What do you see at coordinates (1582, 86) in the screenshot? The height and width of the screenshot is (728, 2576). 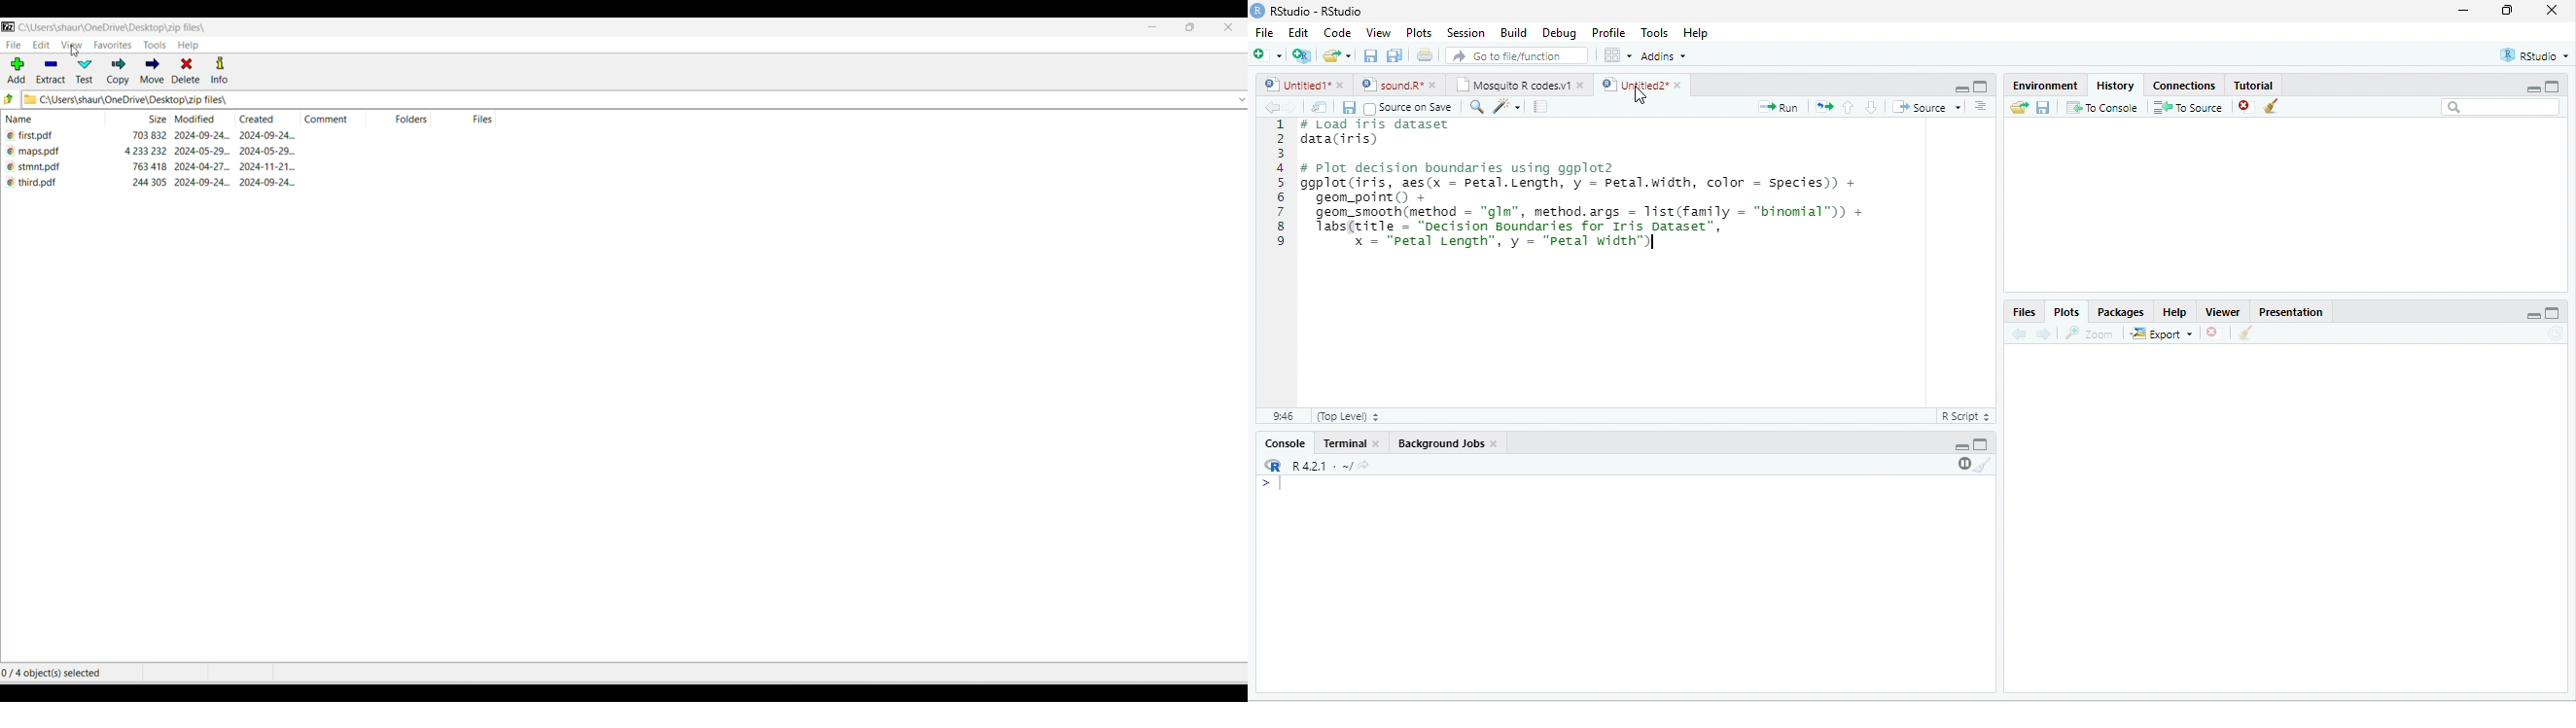 I see `close` at bounding box center [1582, 86].